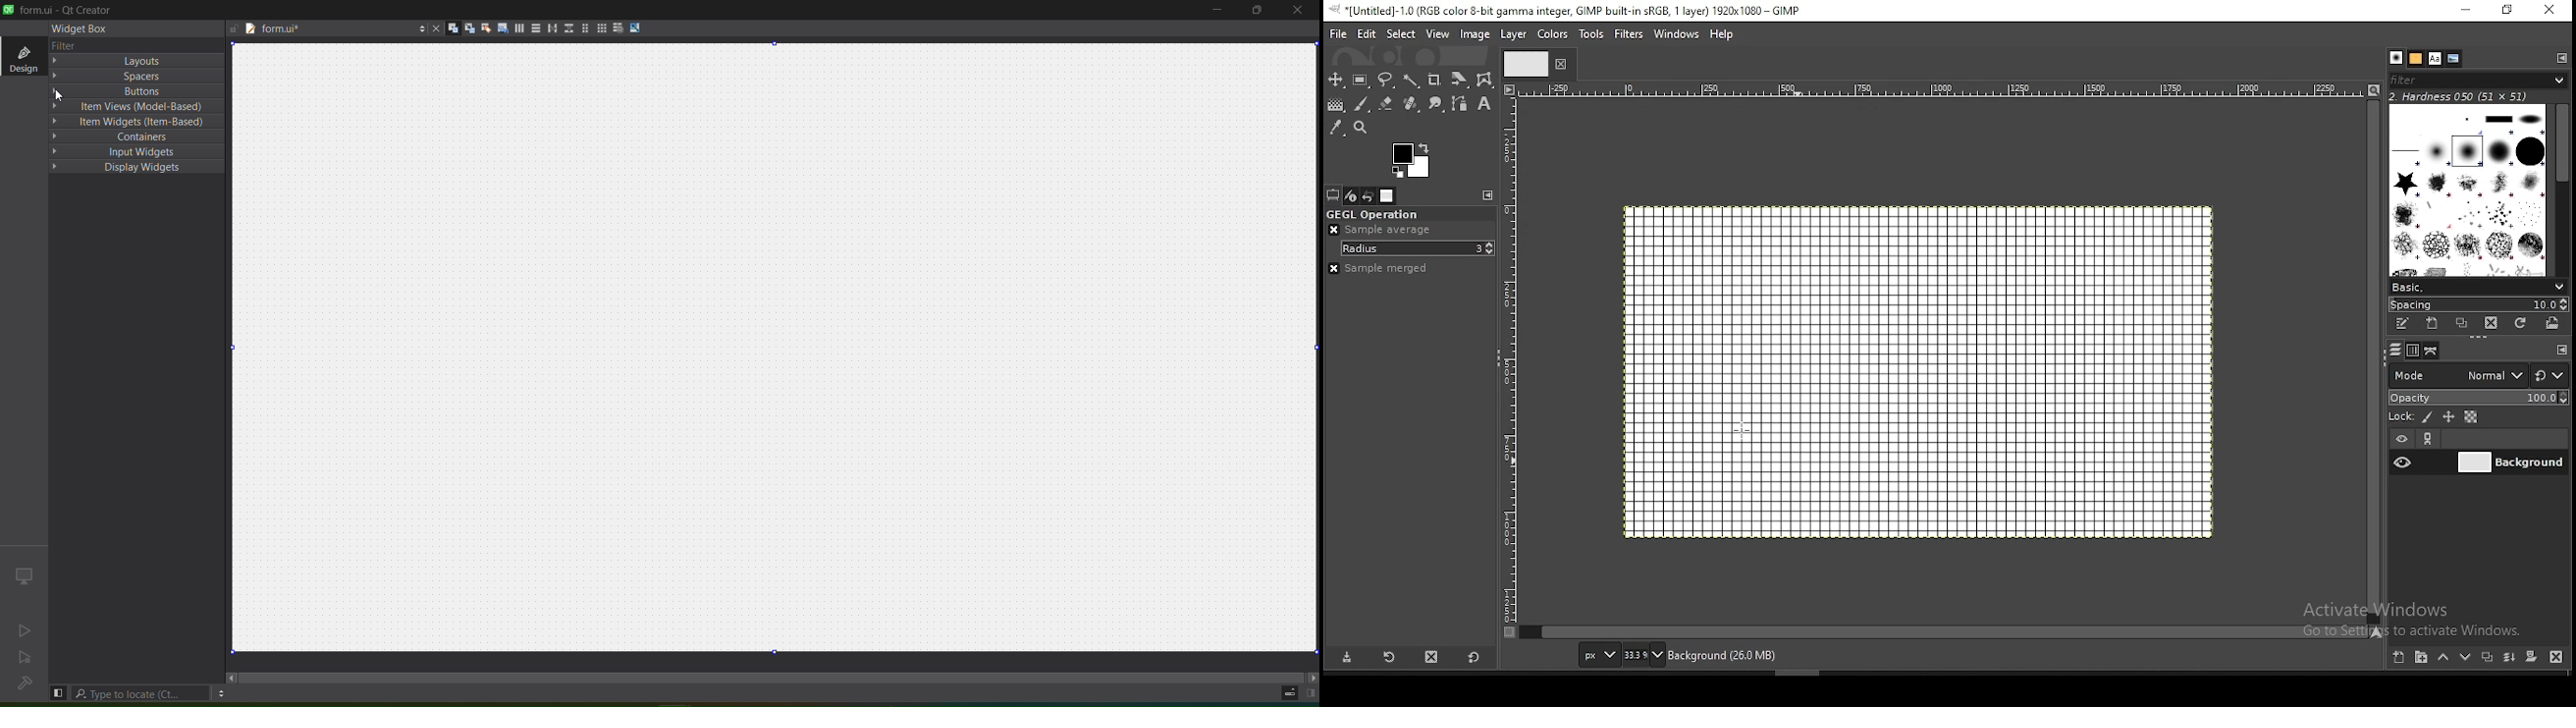 This screenshot has height=728, width=2576. Describe the element at coordinates (1311, 692) in the screenshot. I see `show right panel` at that location.